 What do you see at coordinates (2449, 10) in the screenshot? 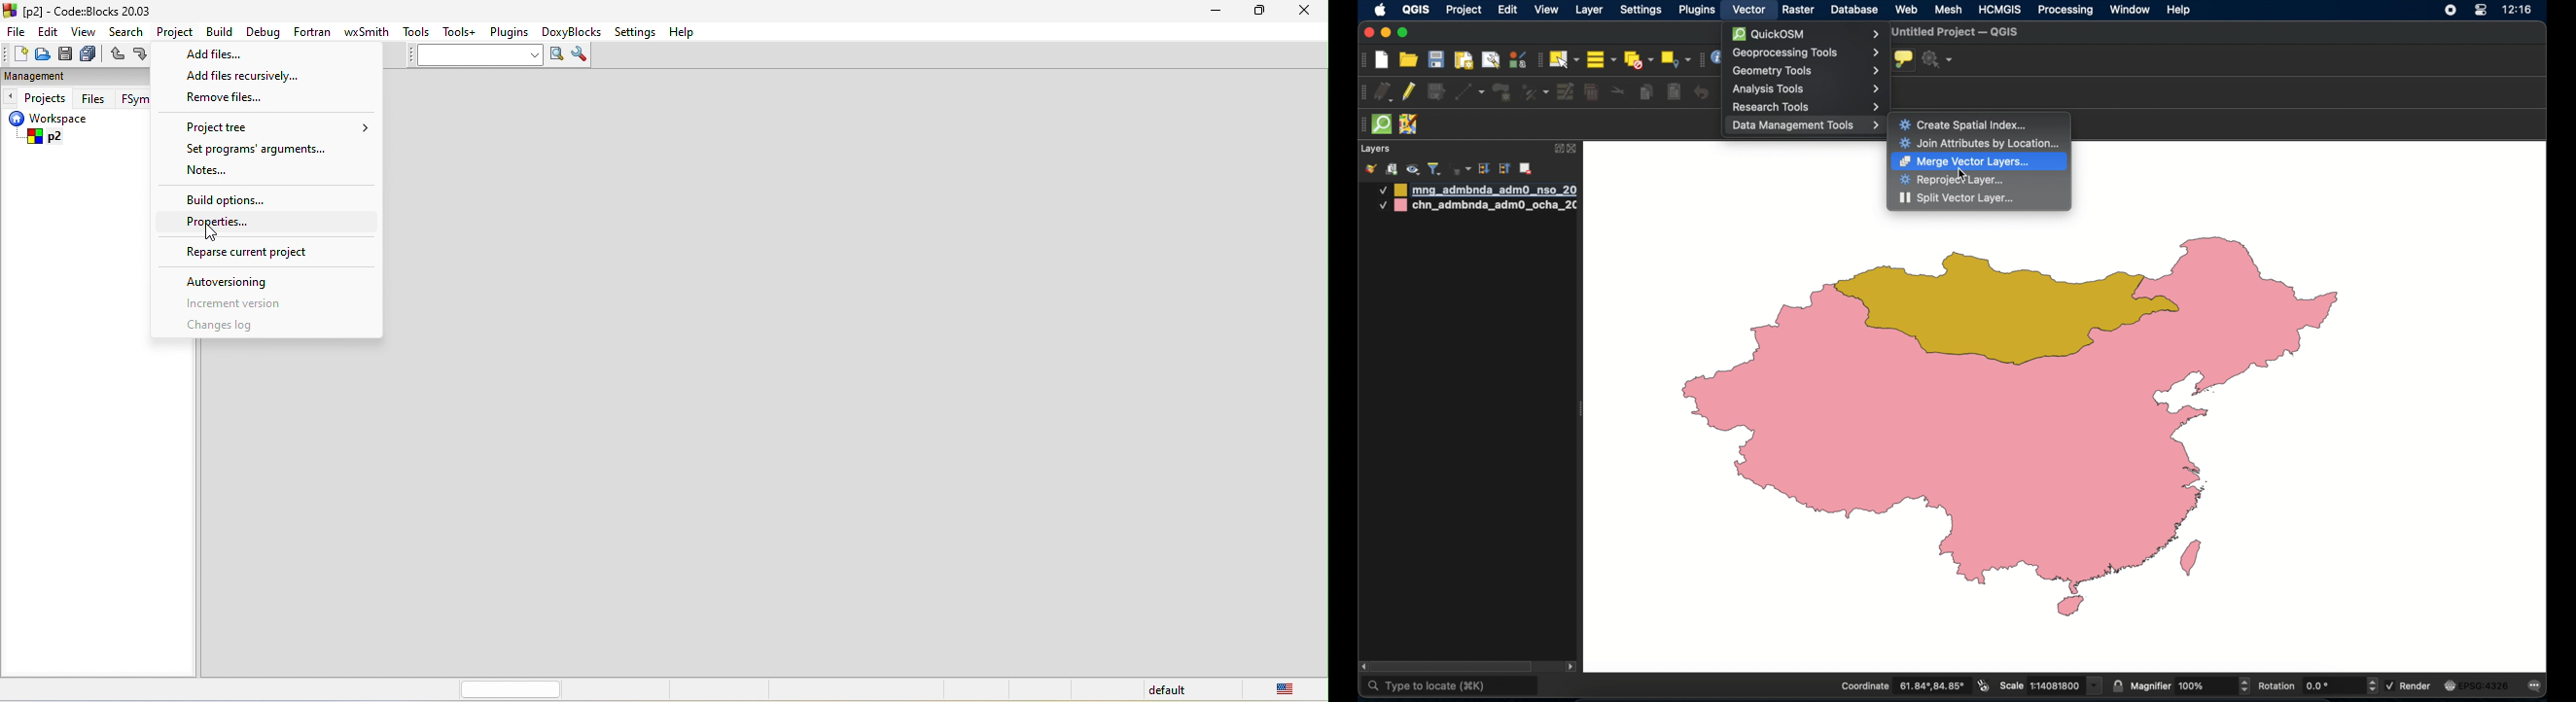
I see `screen recorder icon` at bounding box center [2449, 10].